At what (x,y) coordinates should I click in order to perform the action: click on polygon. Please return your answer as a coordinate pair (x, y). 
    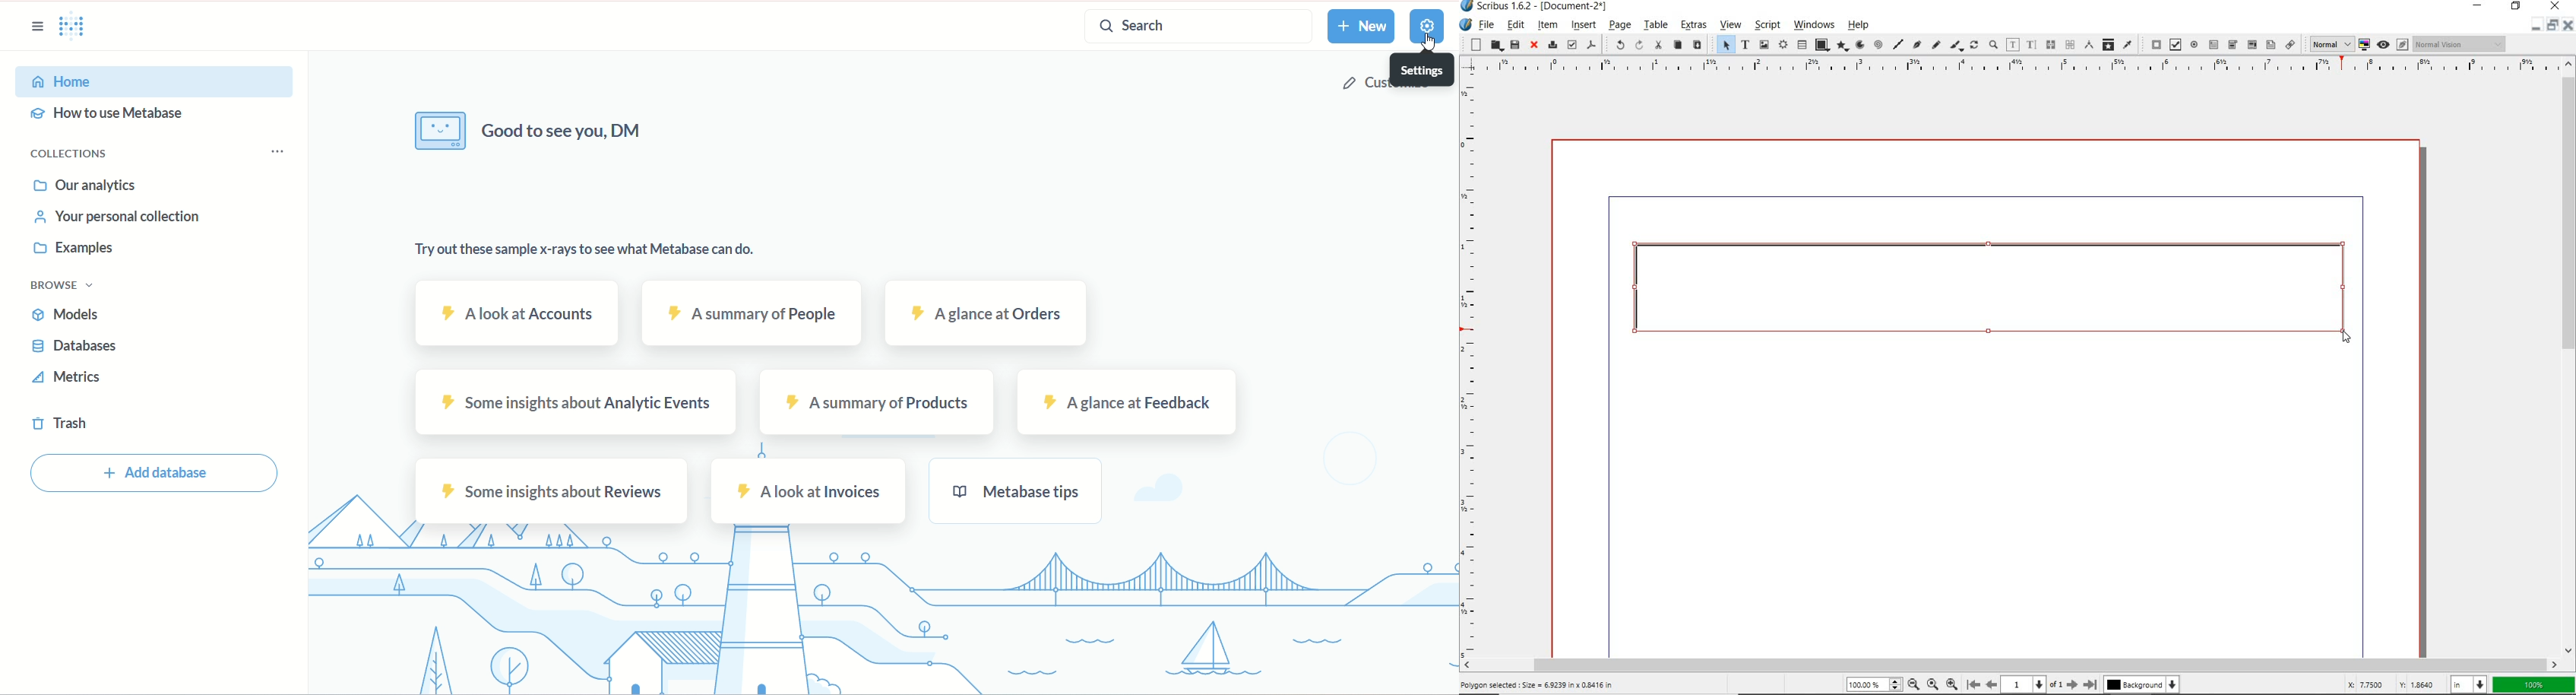
    Looking at the image, I should click on (1843, 47).